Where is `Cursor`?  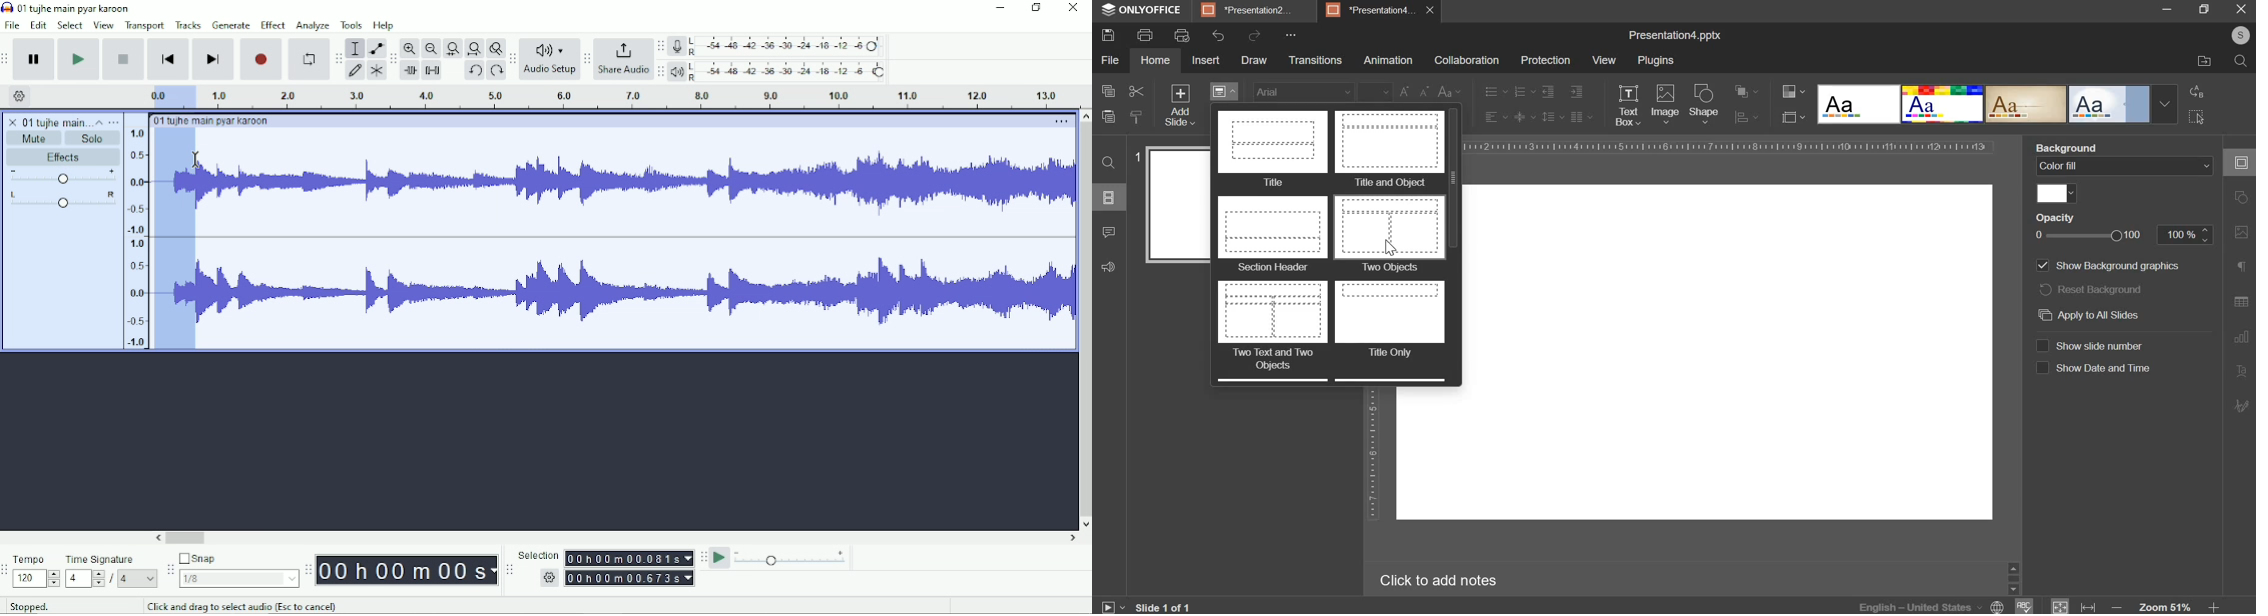
Cursor is located at coordinates (197, 161).